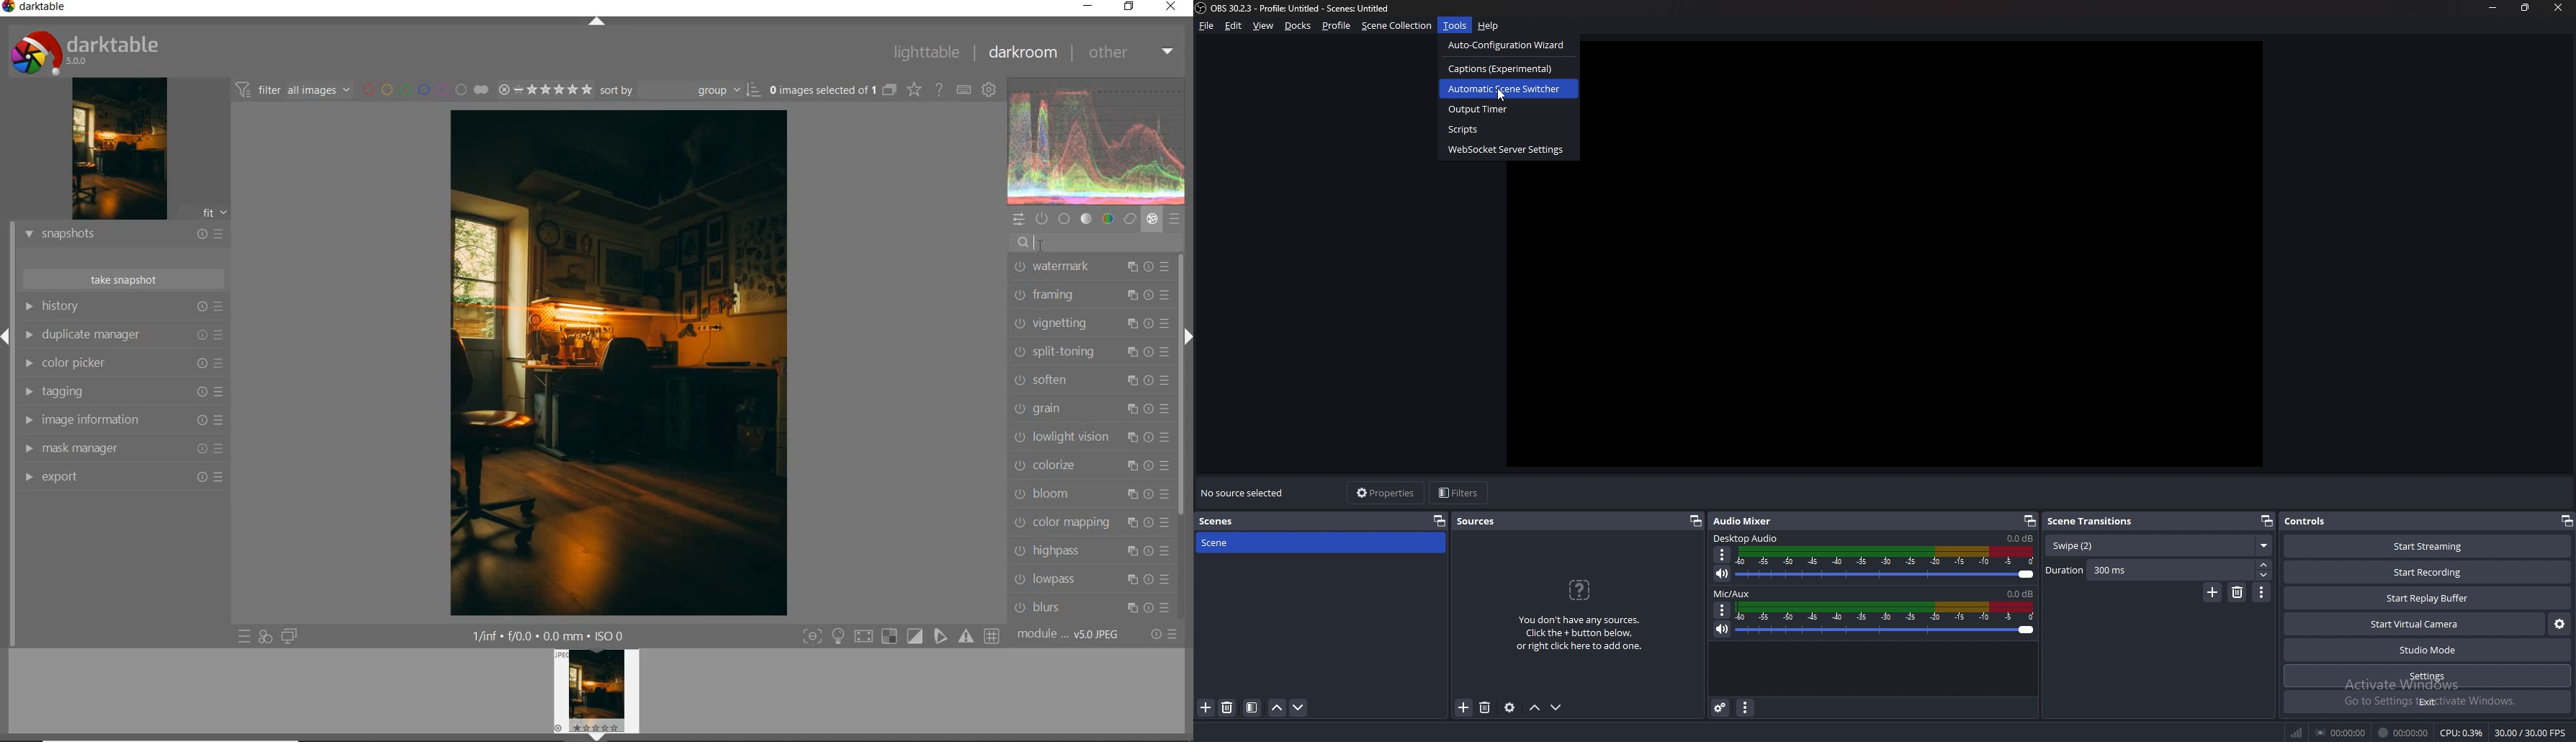 The height and width of the screenshot is (756, 2576). Describe the element at coordinates (1440, 520) in the screenshot. I see `pop out` at that location.